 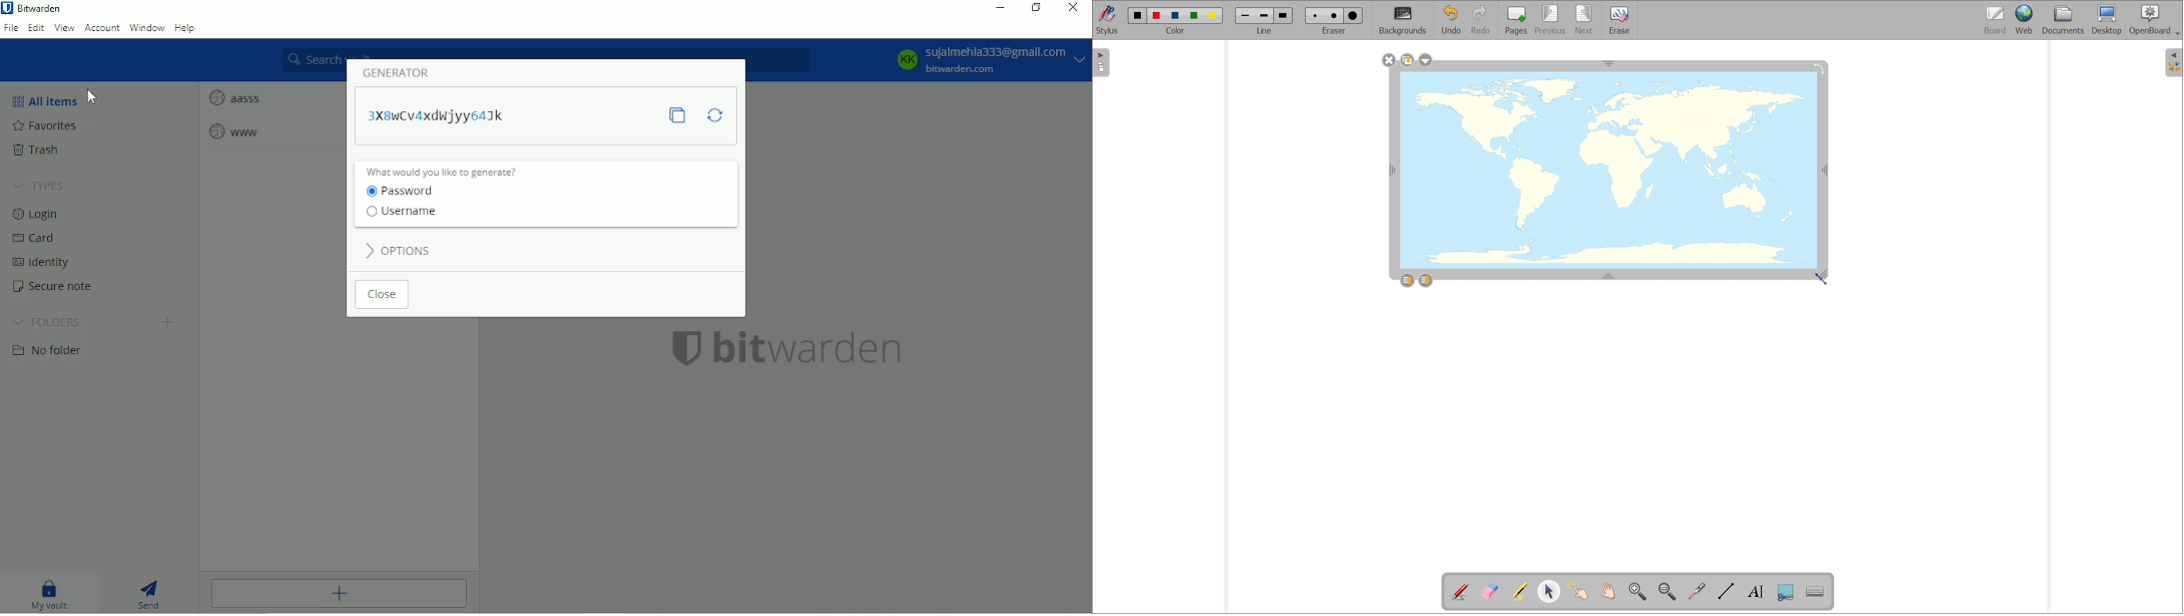 What do you see at coordinates (1107, 20) in the screenshot?
I see `toggle stylus` at bounding box center [1107, 20].